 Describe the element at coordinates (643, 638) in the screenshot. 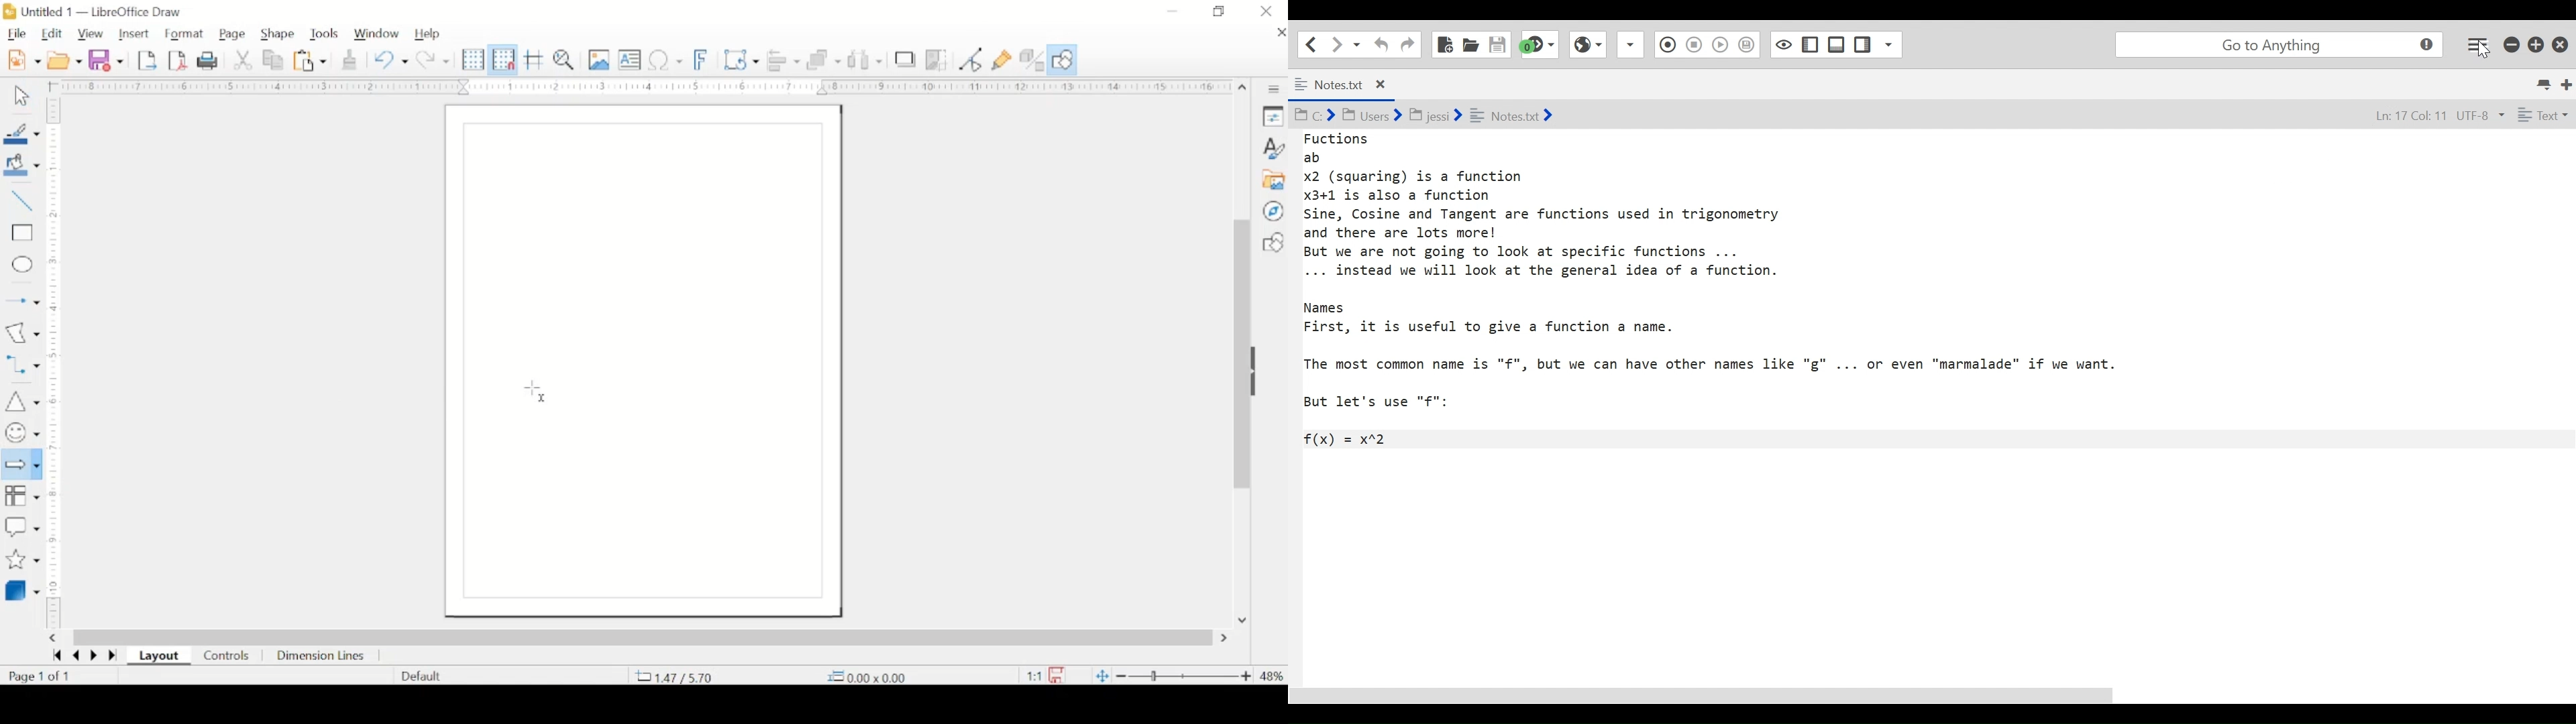

I see `scroll box` at that location.